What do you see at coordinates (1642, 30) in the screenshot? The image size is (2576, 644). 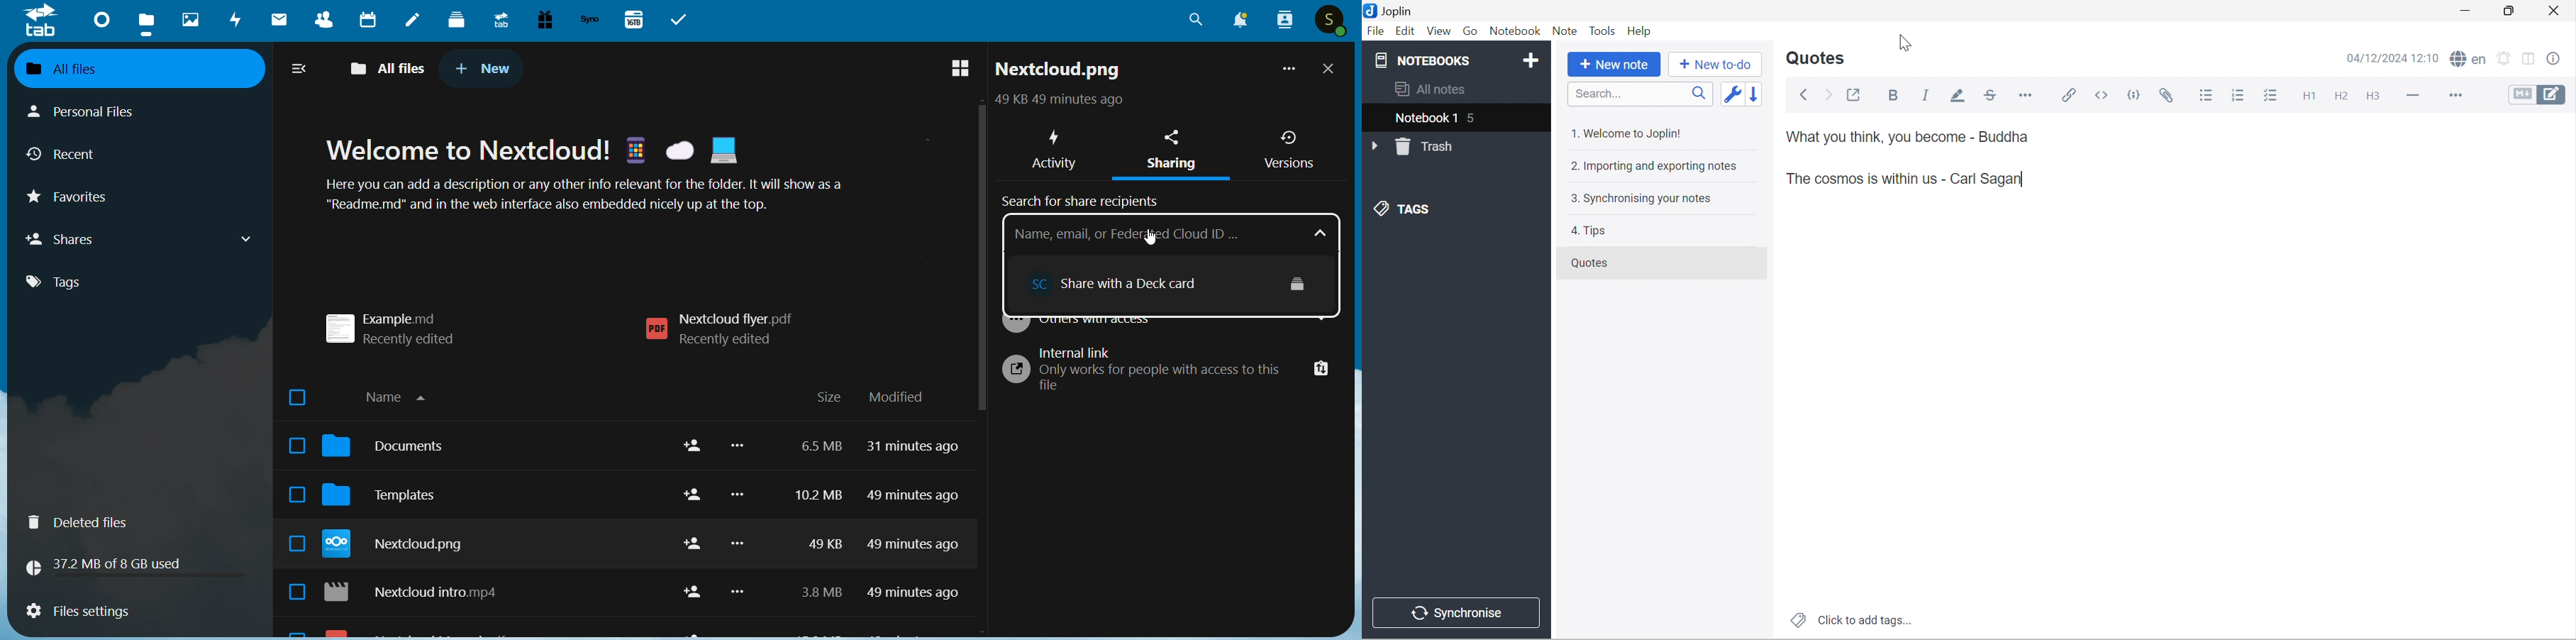 I see `Help` at bounding box center [1642, 30].